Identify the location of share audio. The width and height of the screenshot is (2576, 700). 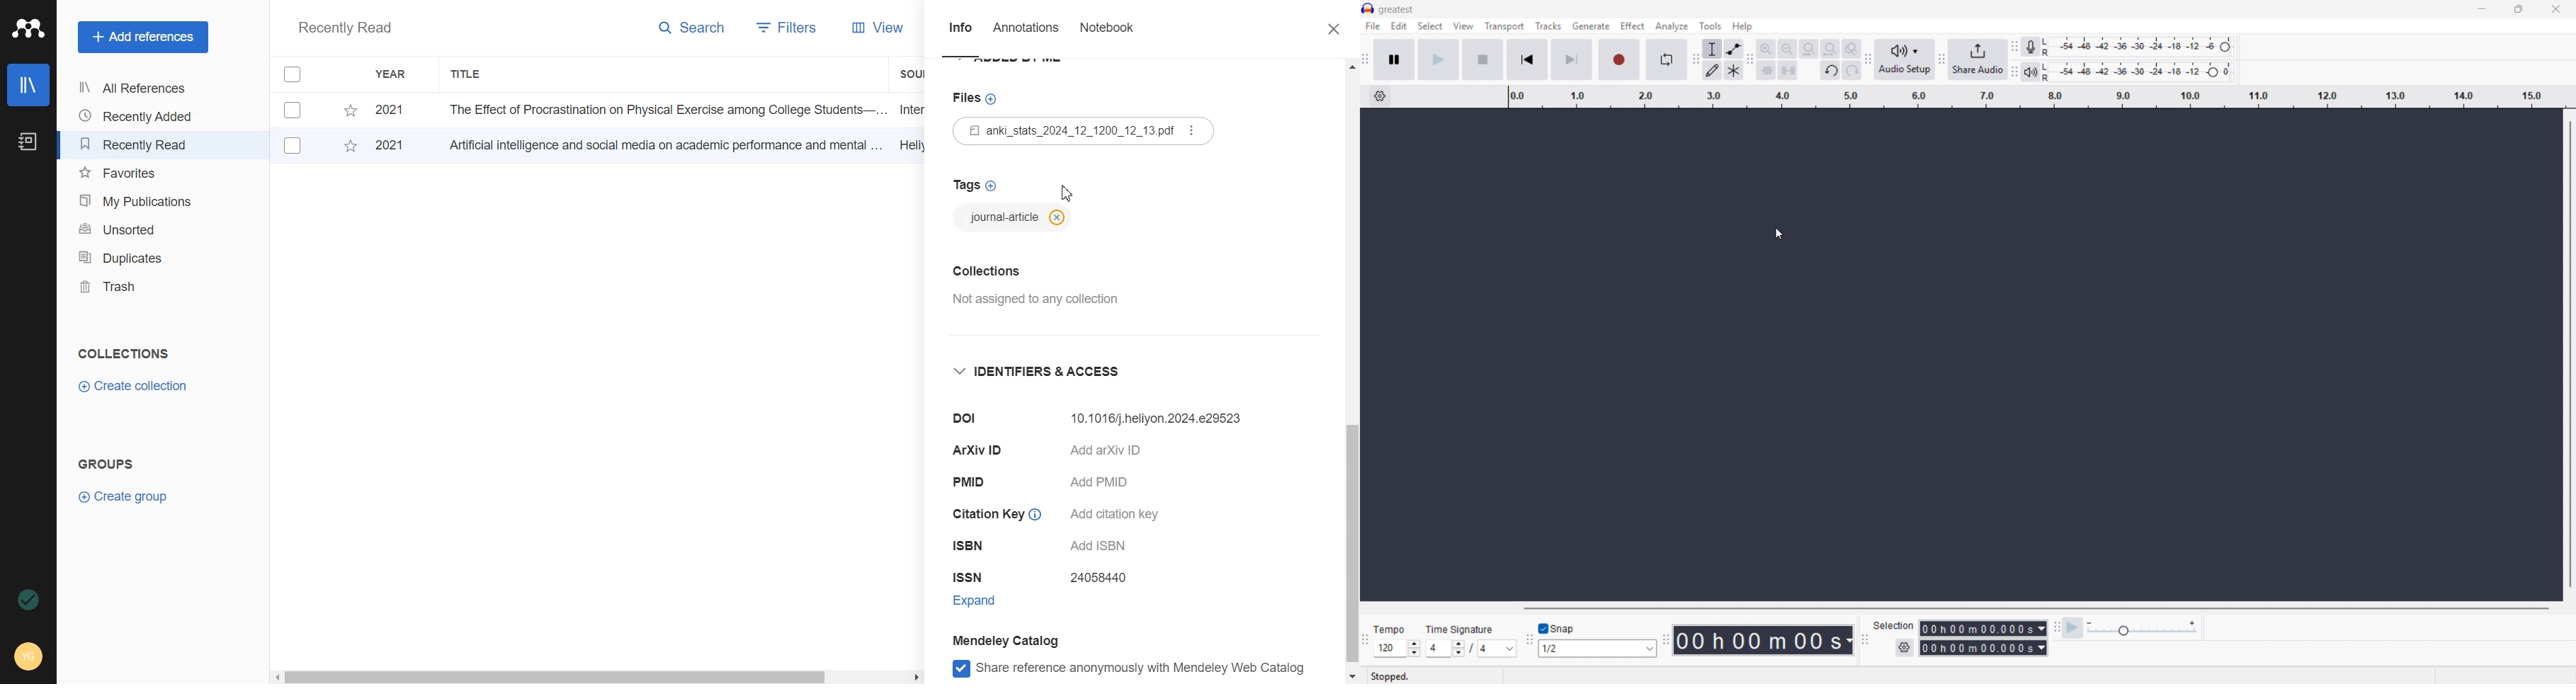
(1979, 60).